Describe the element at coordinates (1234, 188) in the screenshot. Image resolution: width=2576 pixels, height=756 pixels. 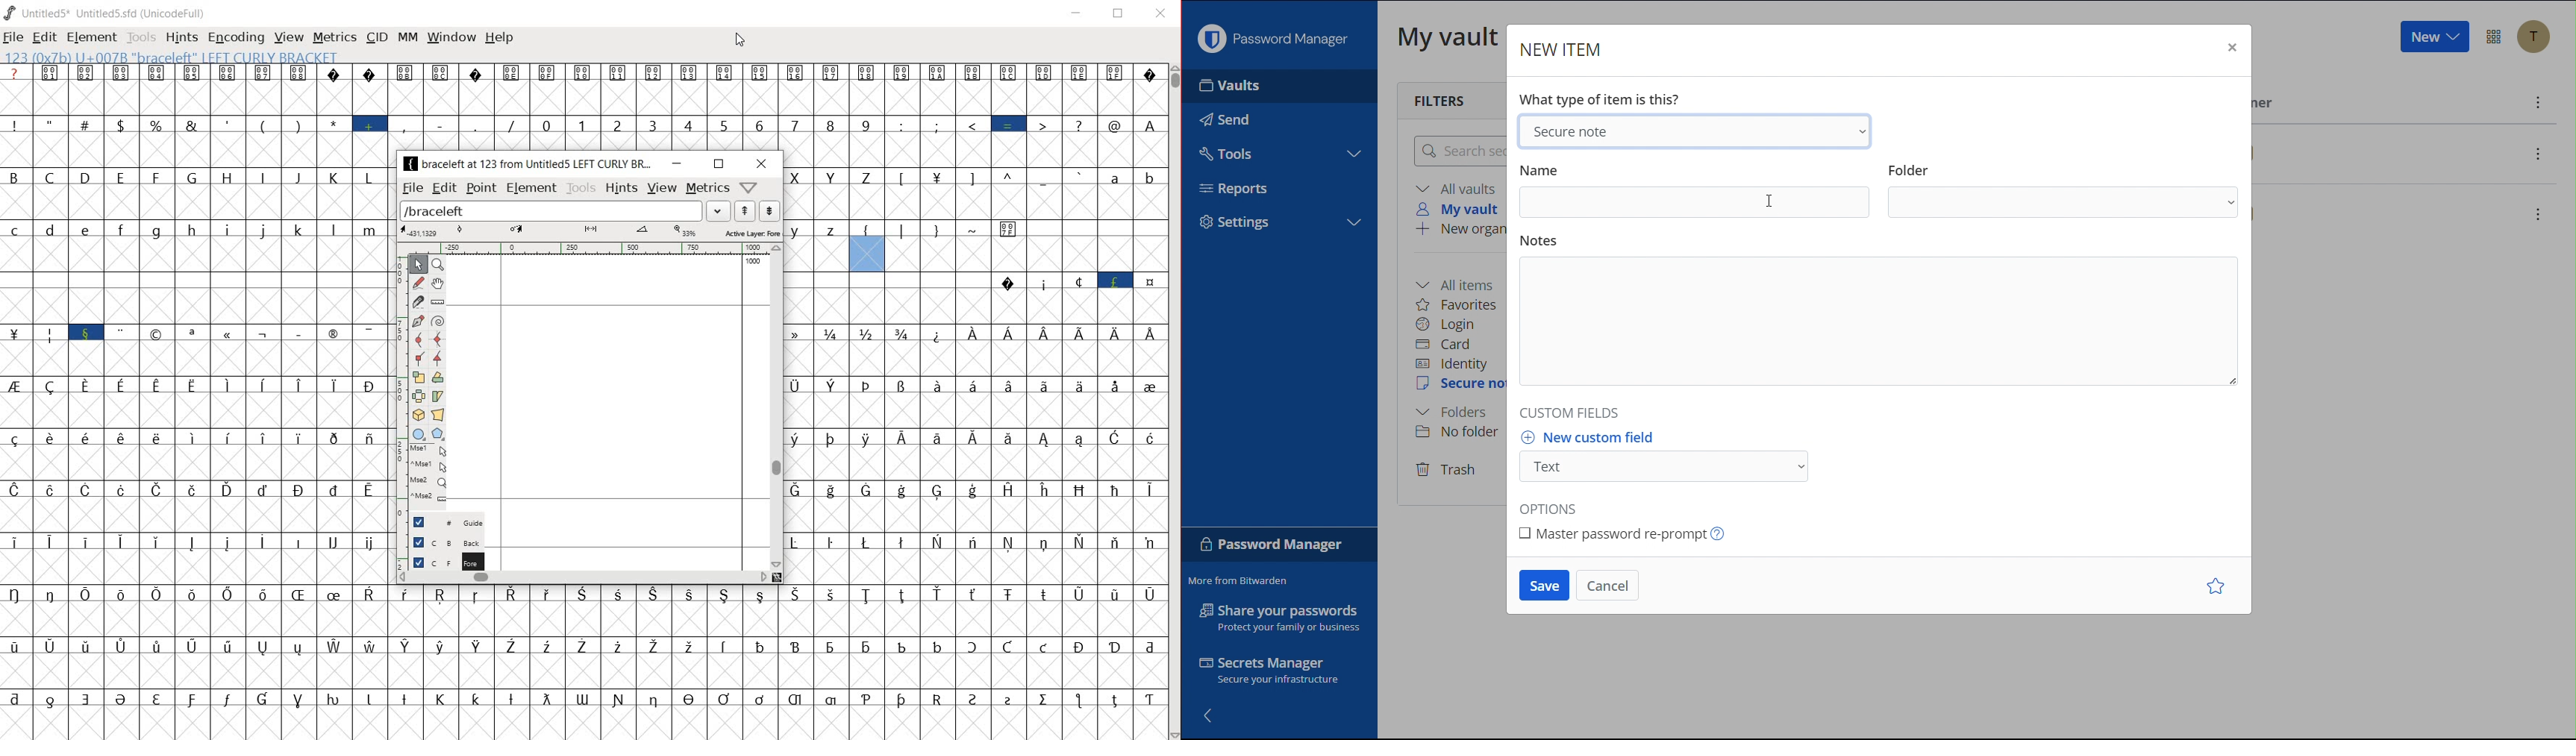
I see `Reports` at that location.